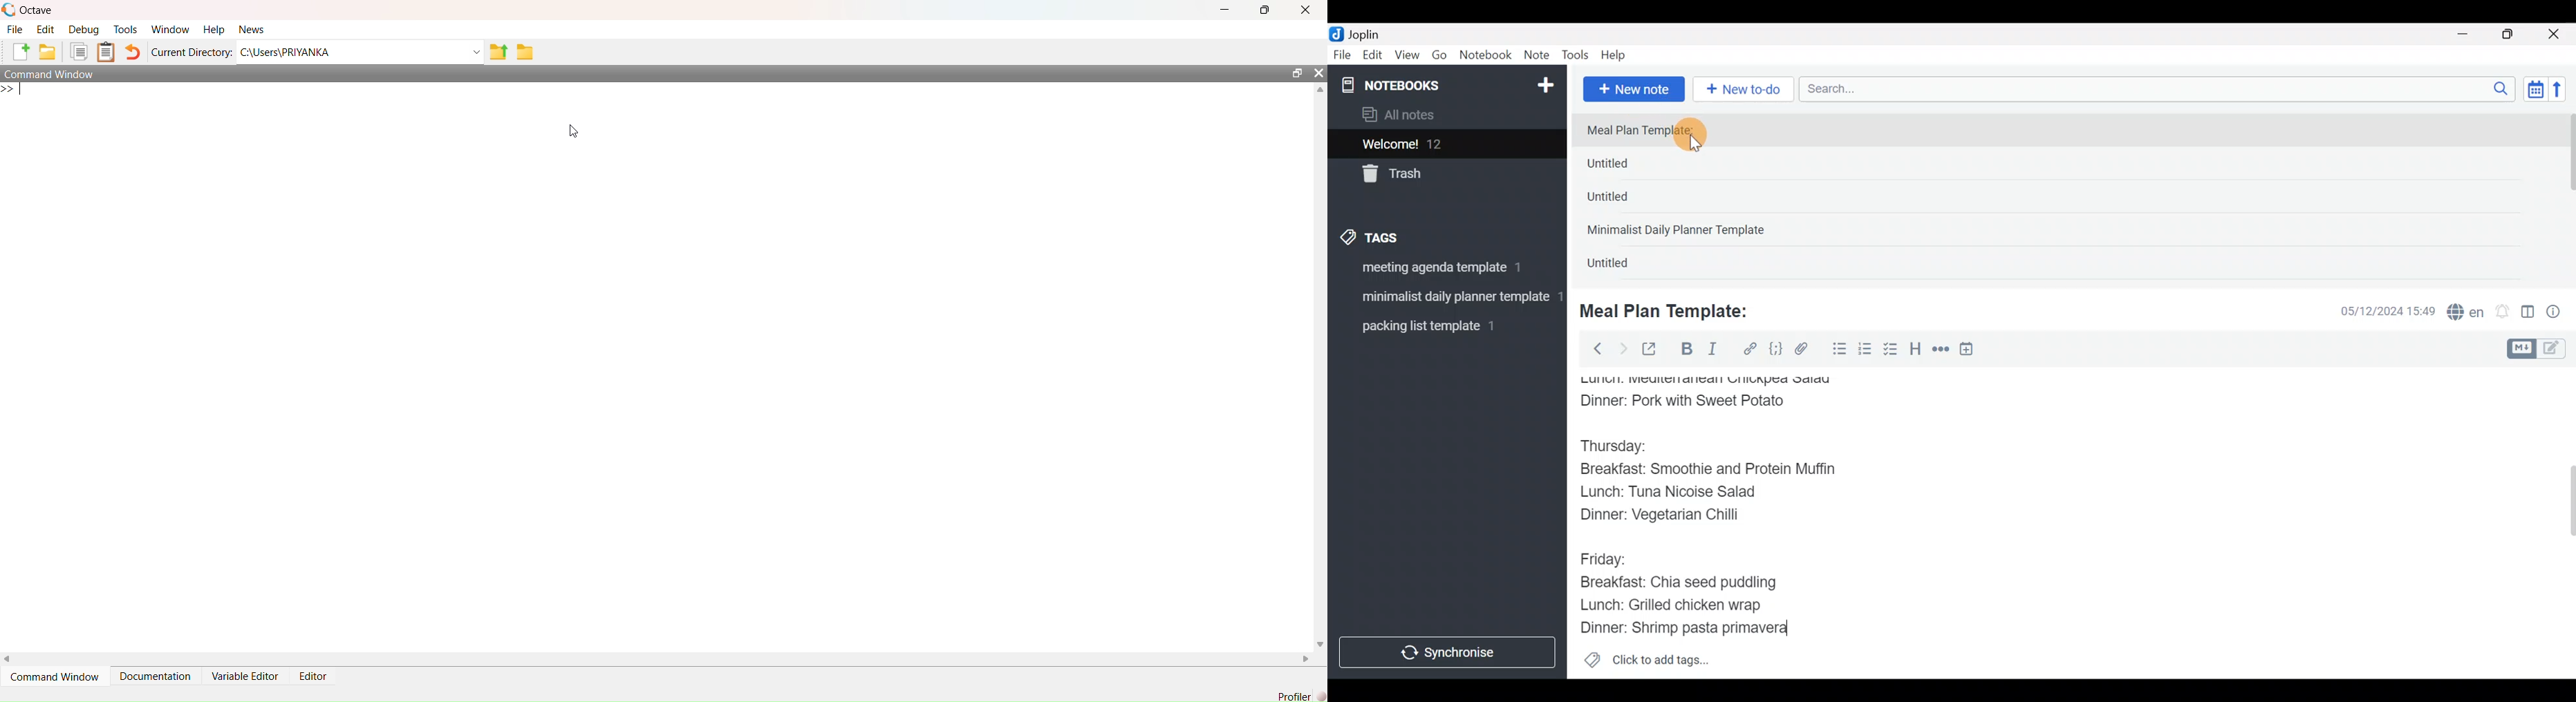 The image size is (2576, 728). I want to click on Note, so click(1539, 56).